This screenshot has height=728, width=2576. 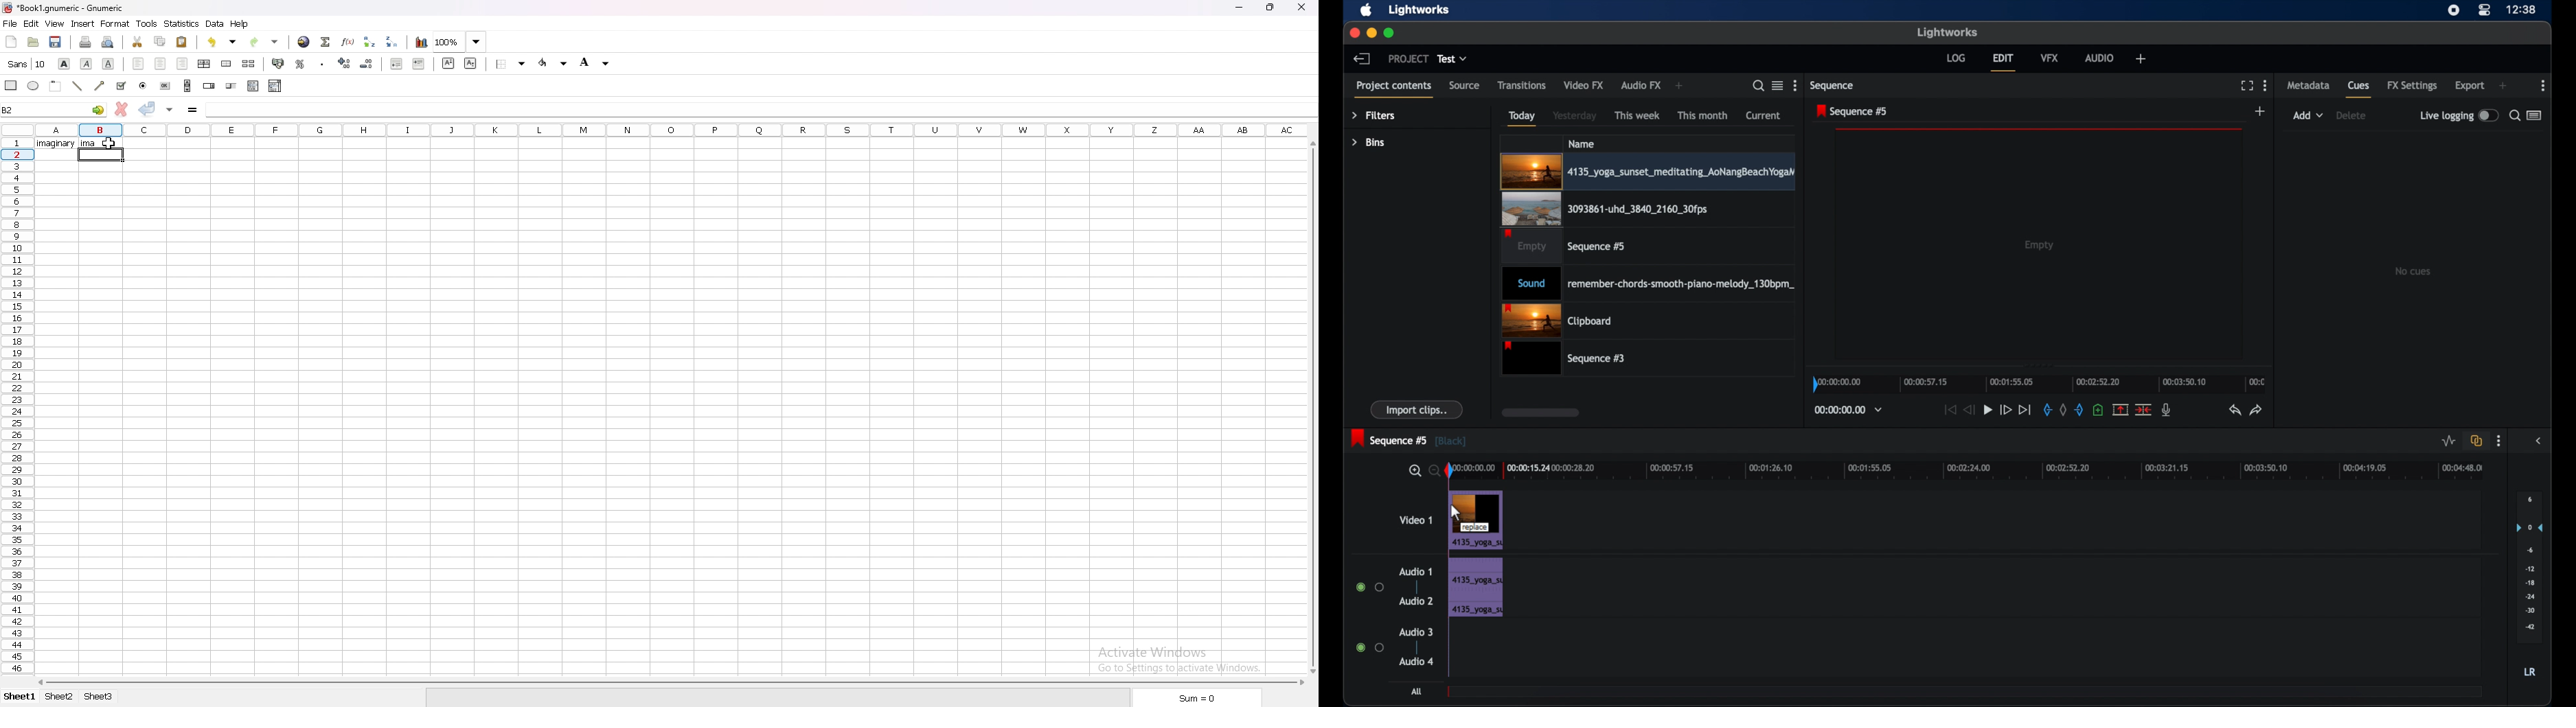 What do you see at coordinates (231, 86) in the screenshot?
I see `slider` at bounding box center [231, 86].